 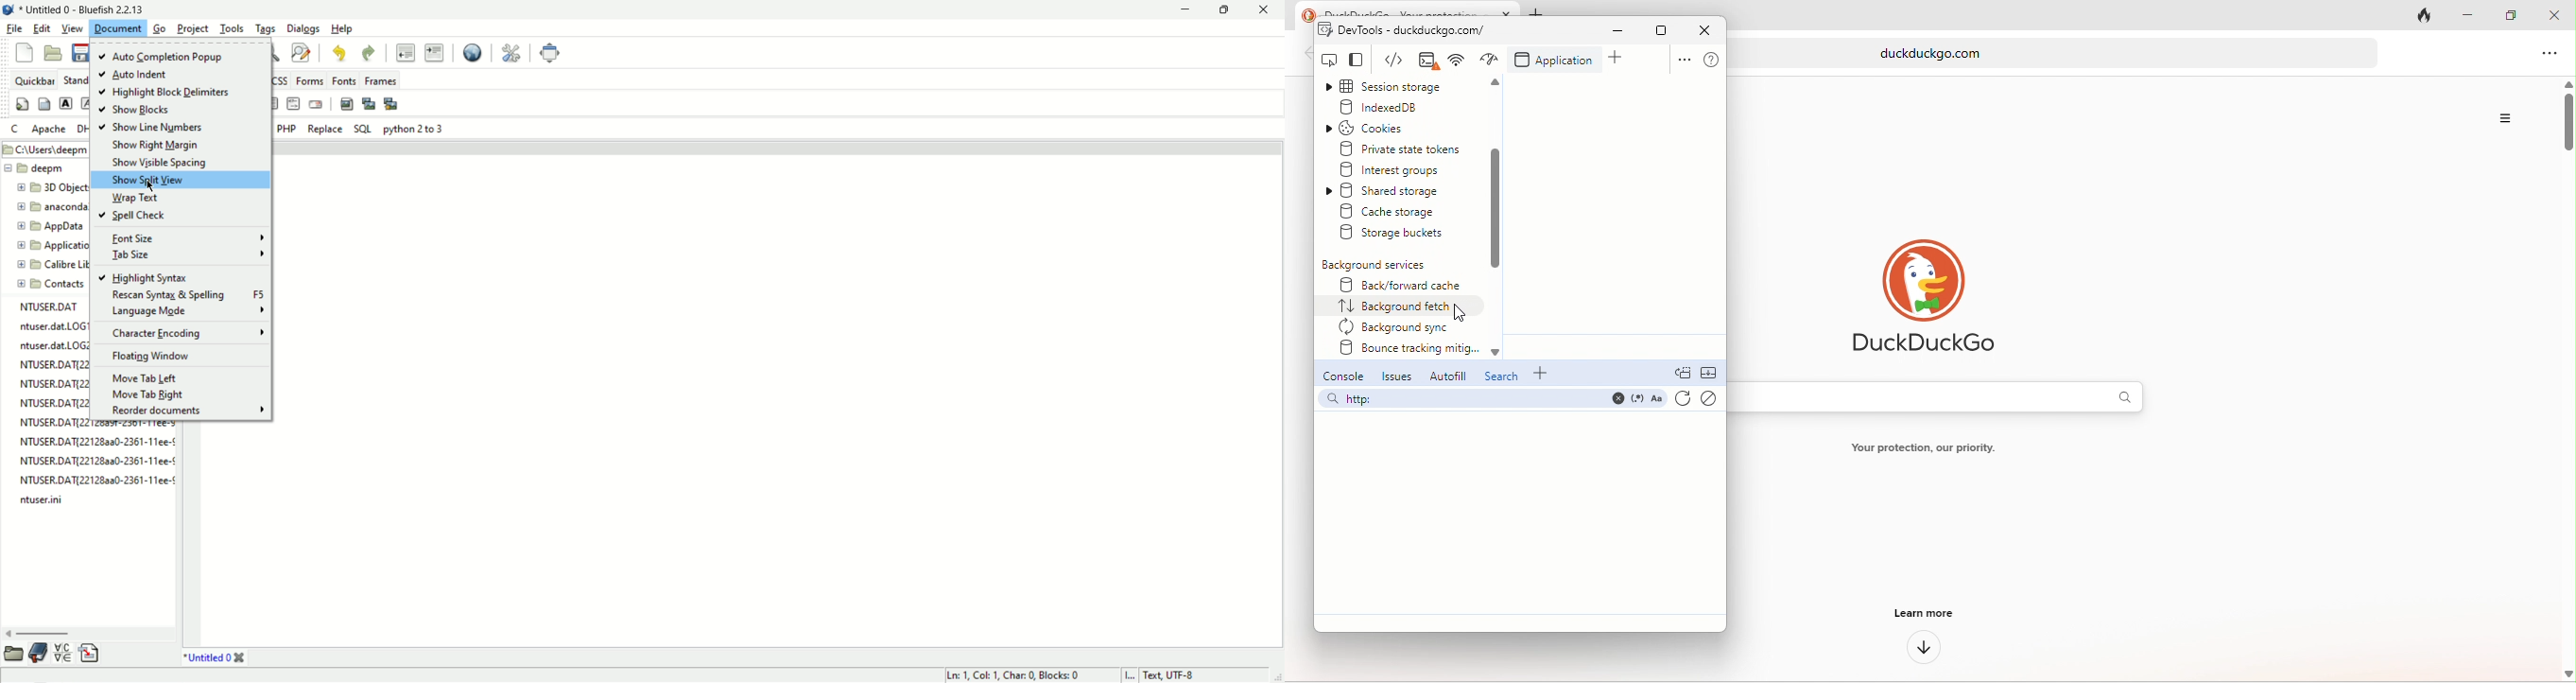 I want to click on show right margin, so click(x=156, y=146).